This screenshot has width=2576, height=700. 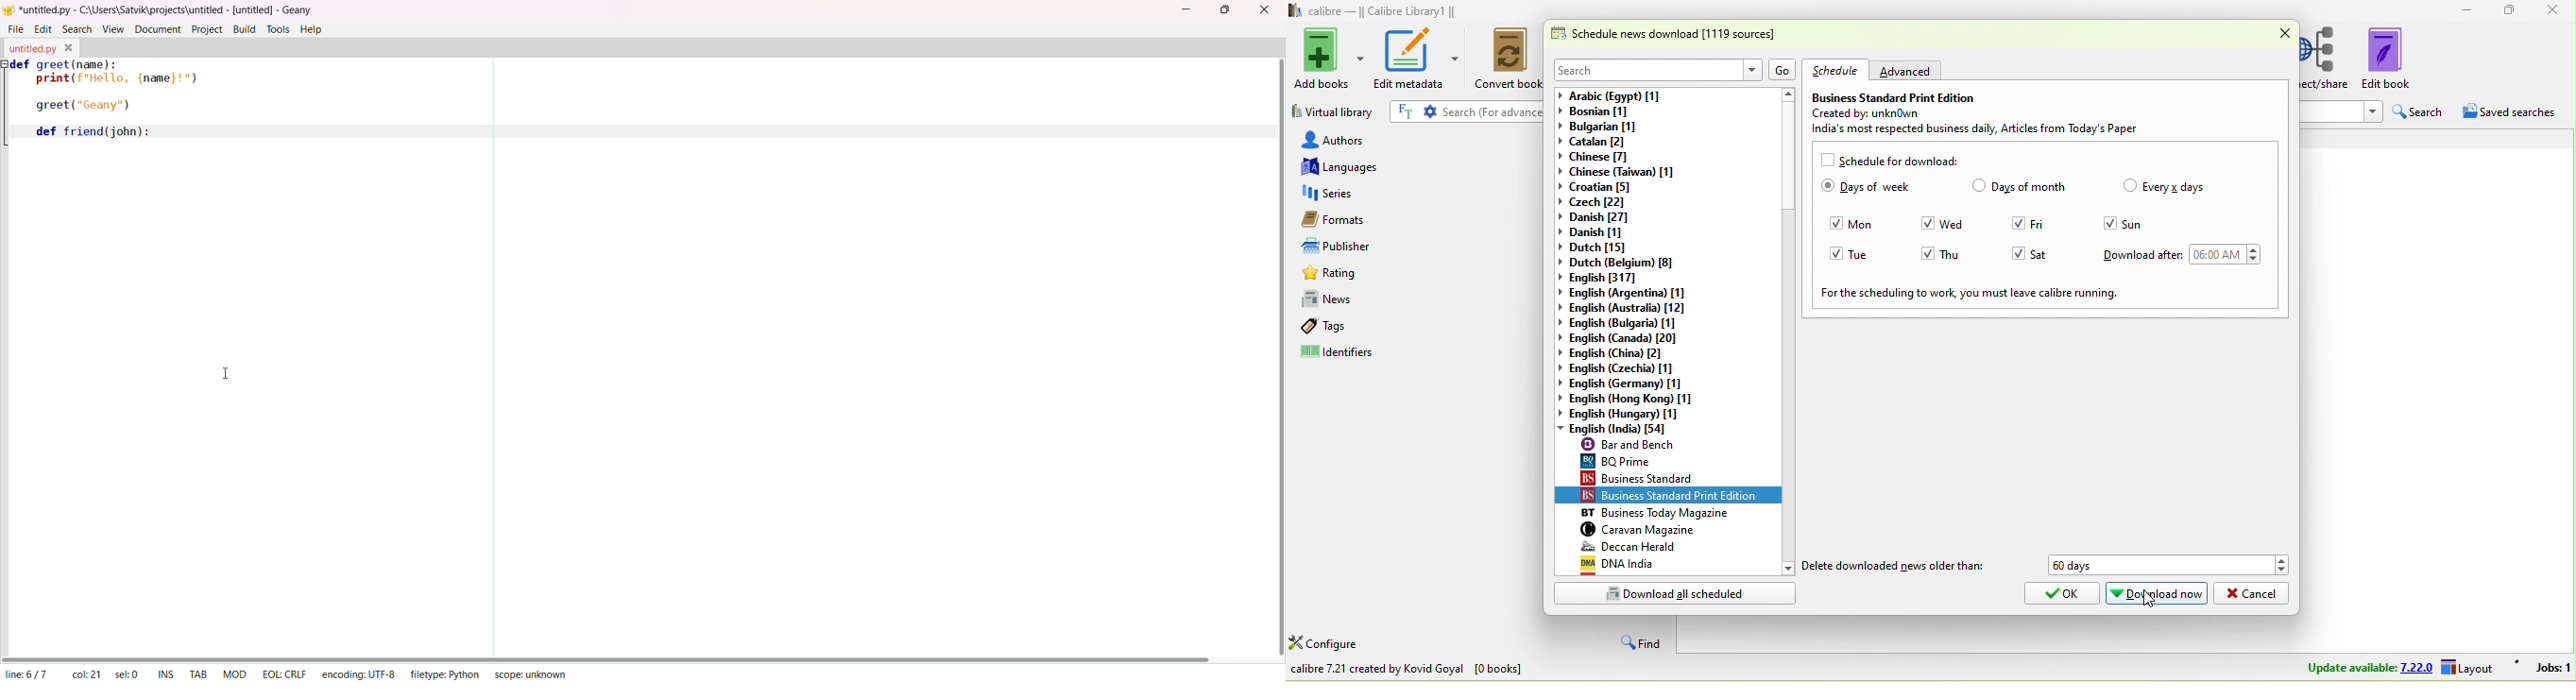 What do you see at coordinates (1643, 69) in the screenshot?
I see `search` at bounding box center [1643, 69].